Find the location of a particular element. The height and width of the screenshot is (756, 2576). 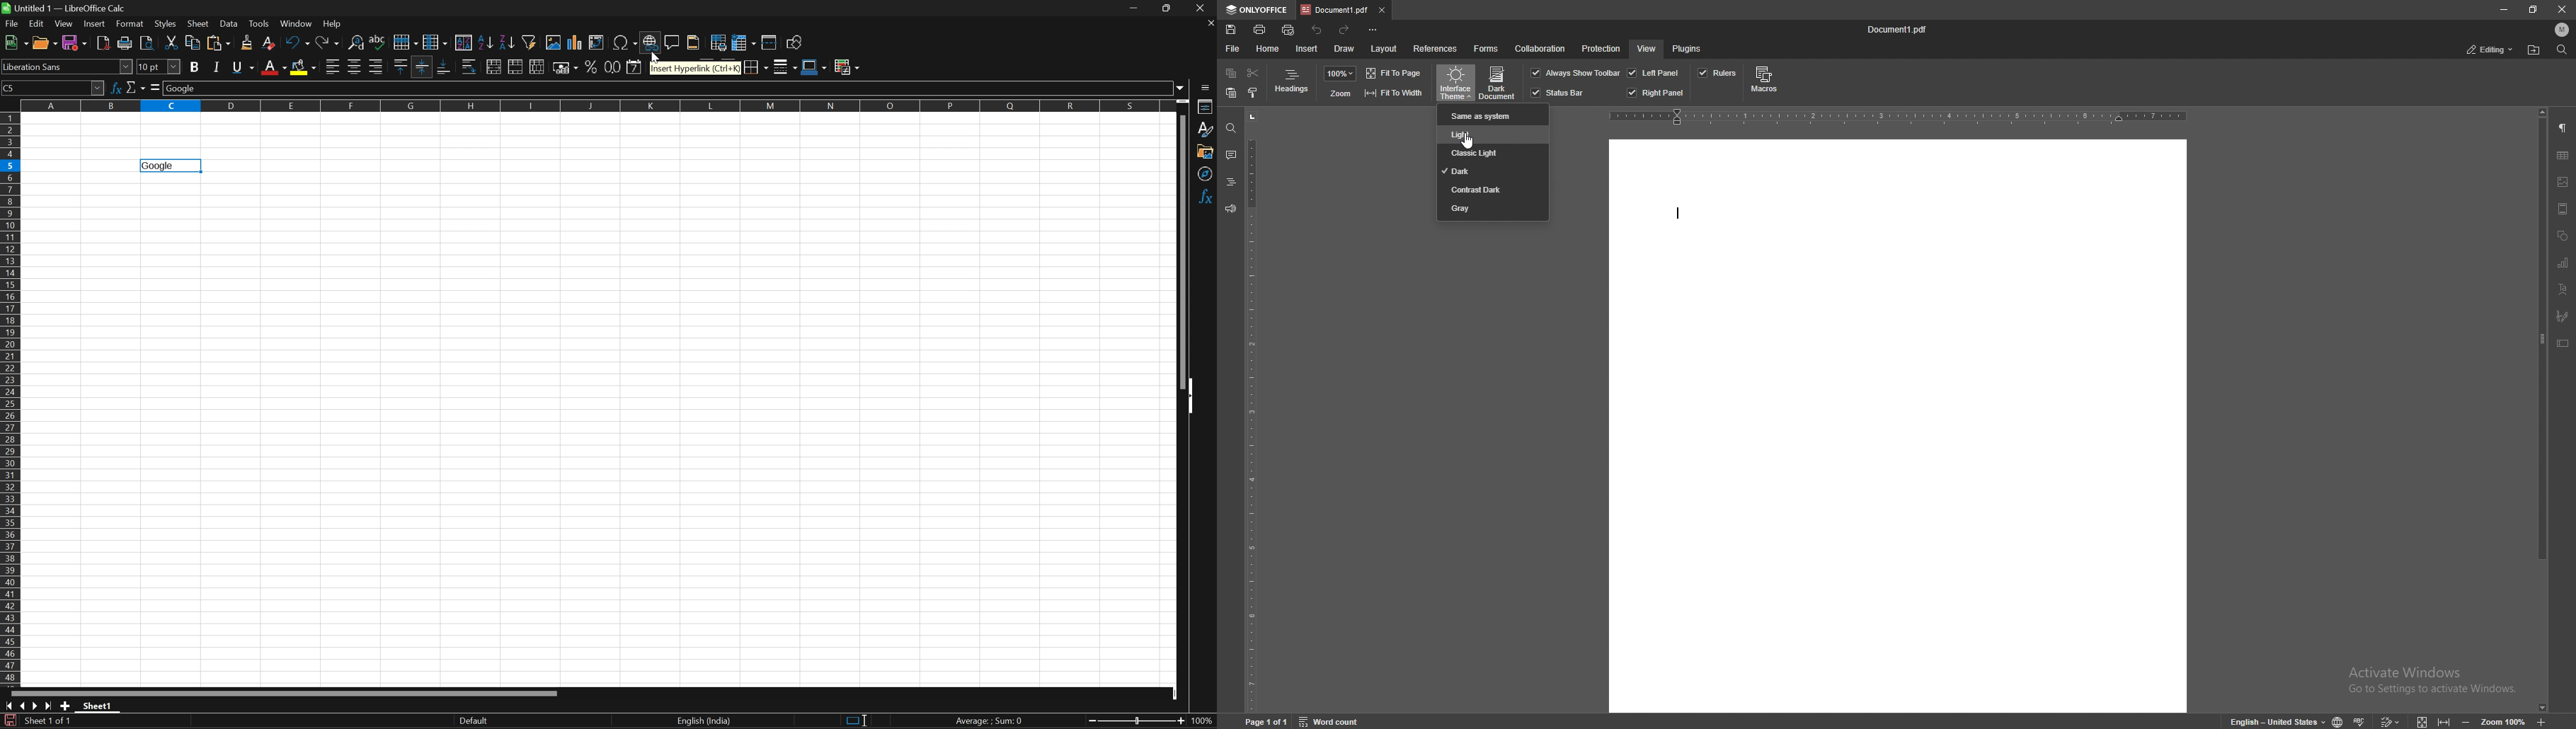

Show draw functions is located at coordinates (795, 41).